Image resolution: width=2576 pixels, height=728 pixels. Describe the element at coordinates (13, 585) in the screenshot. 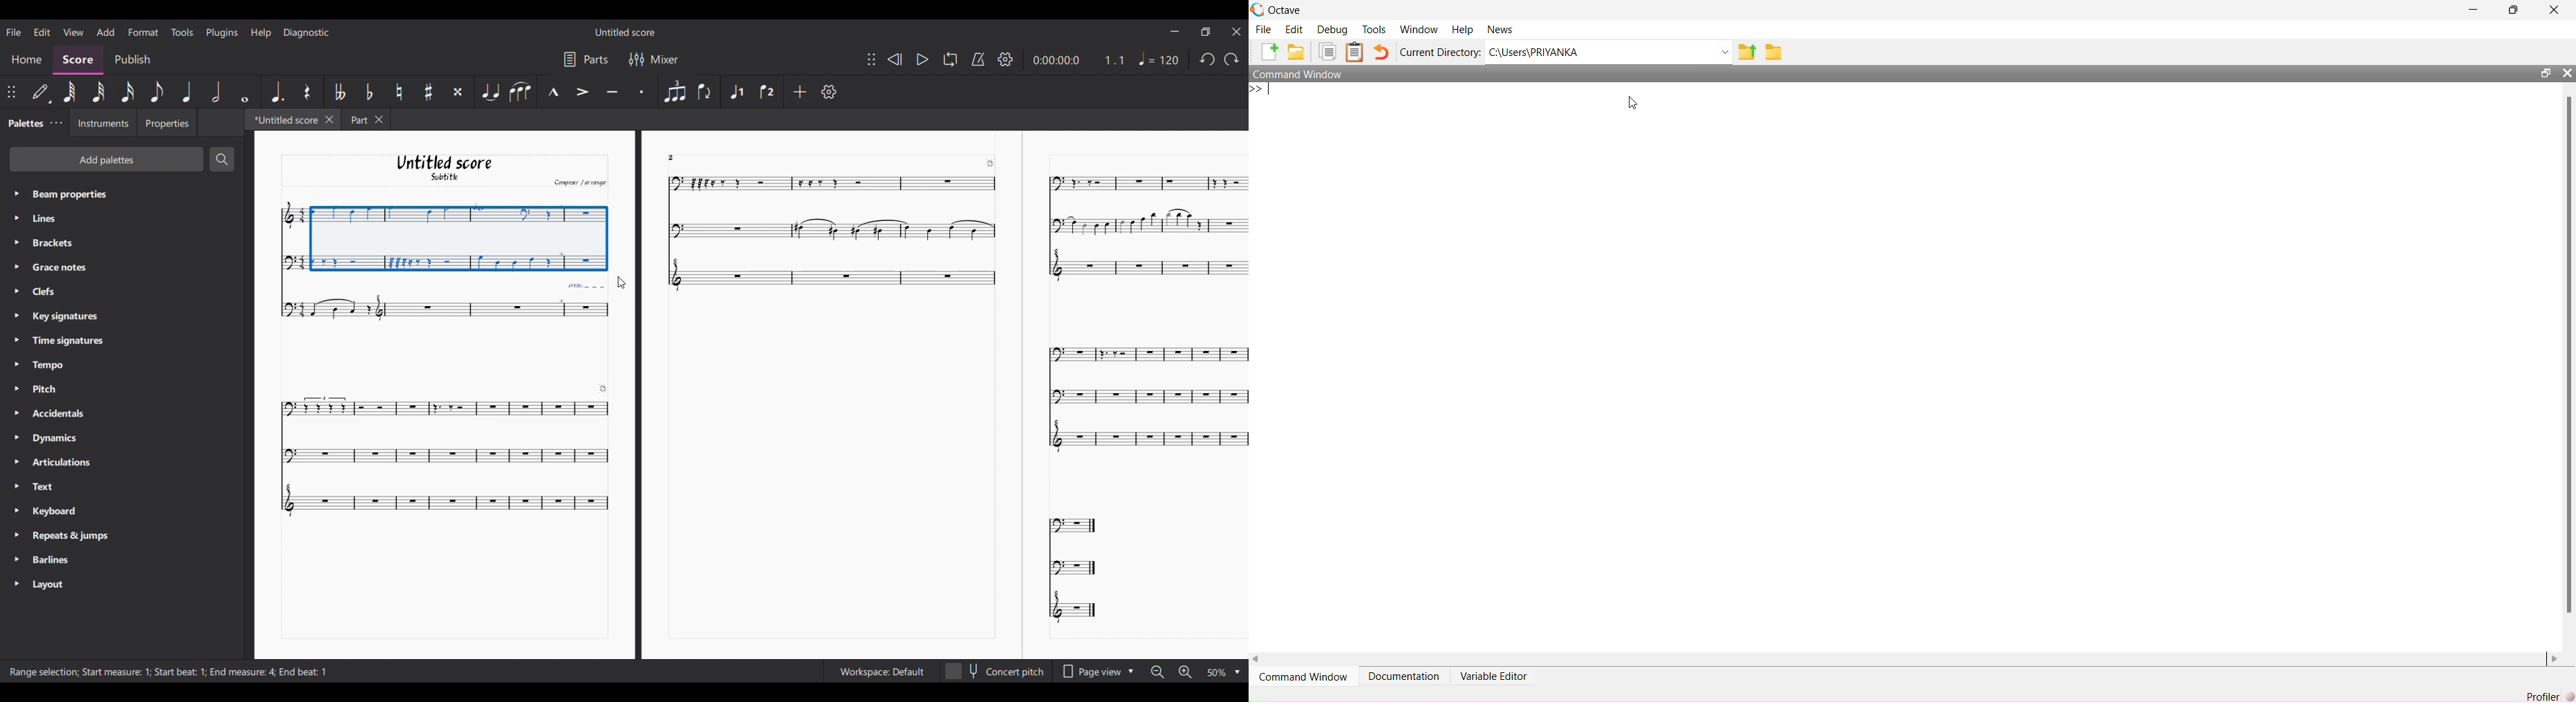

I see `` at that location.